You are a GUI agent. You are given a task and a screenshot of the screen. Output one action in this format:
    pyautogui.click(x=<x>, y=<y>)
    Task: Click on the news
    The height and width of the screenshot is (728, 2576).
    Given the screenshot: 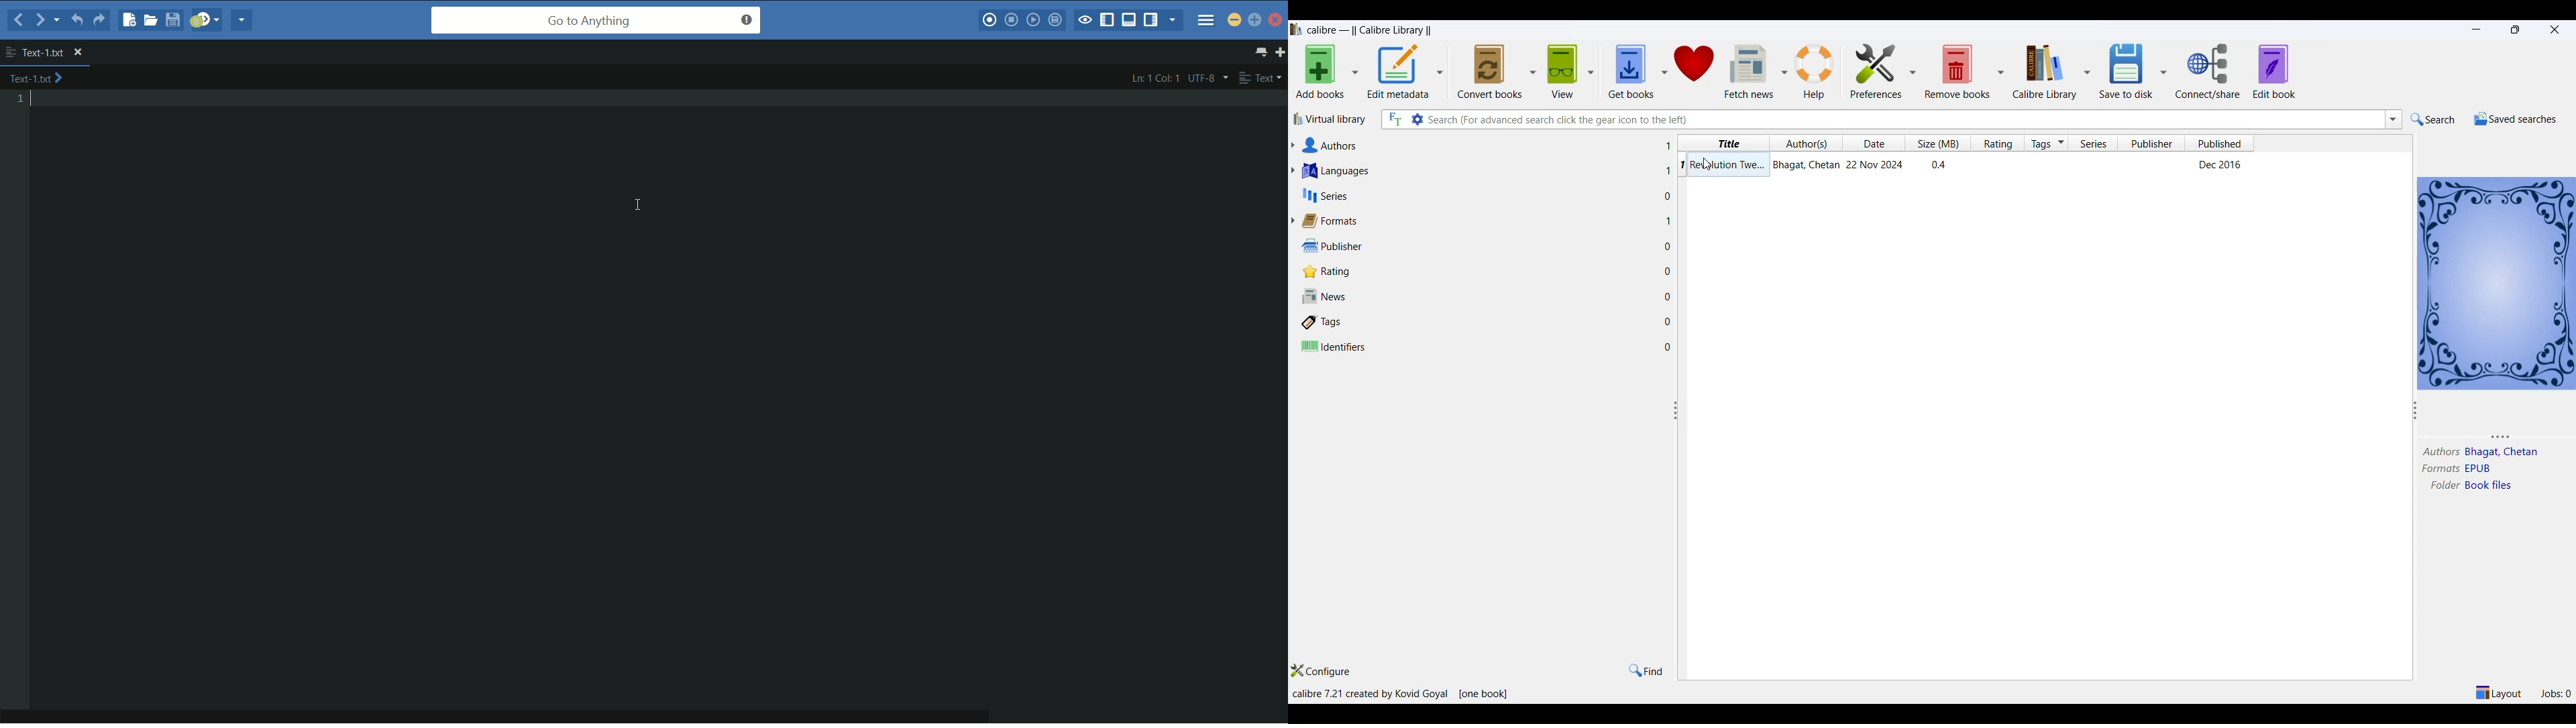 What is the action you would take?
    pyautogui.click(x=1326, y=298)
    